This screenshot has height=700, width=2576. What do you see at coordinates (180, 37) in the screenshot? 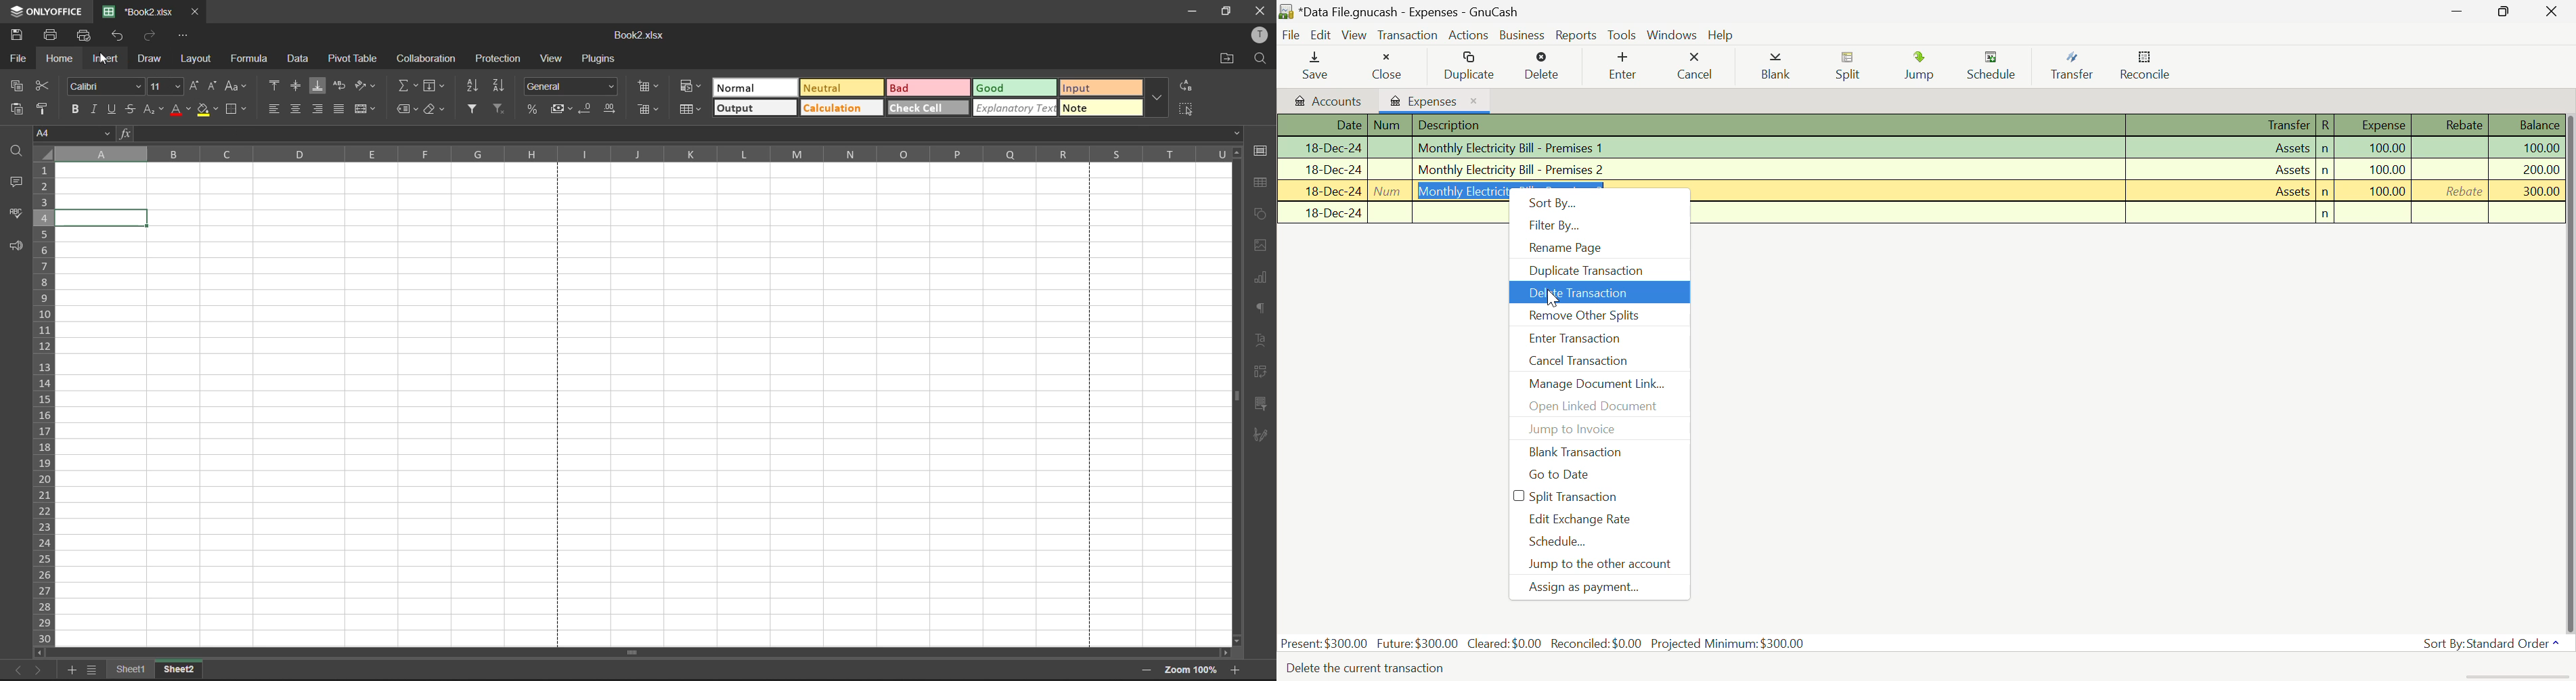
I see `customize quick access toolbar` at bounding box center [180, 37].